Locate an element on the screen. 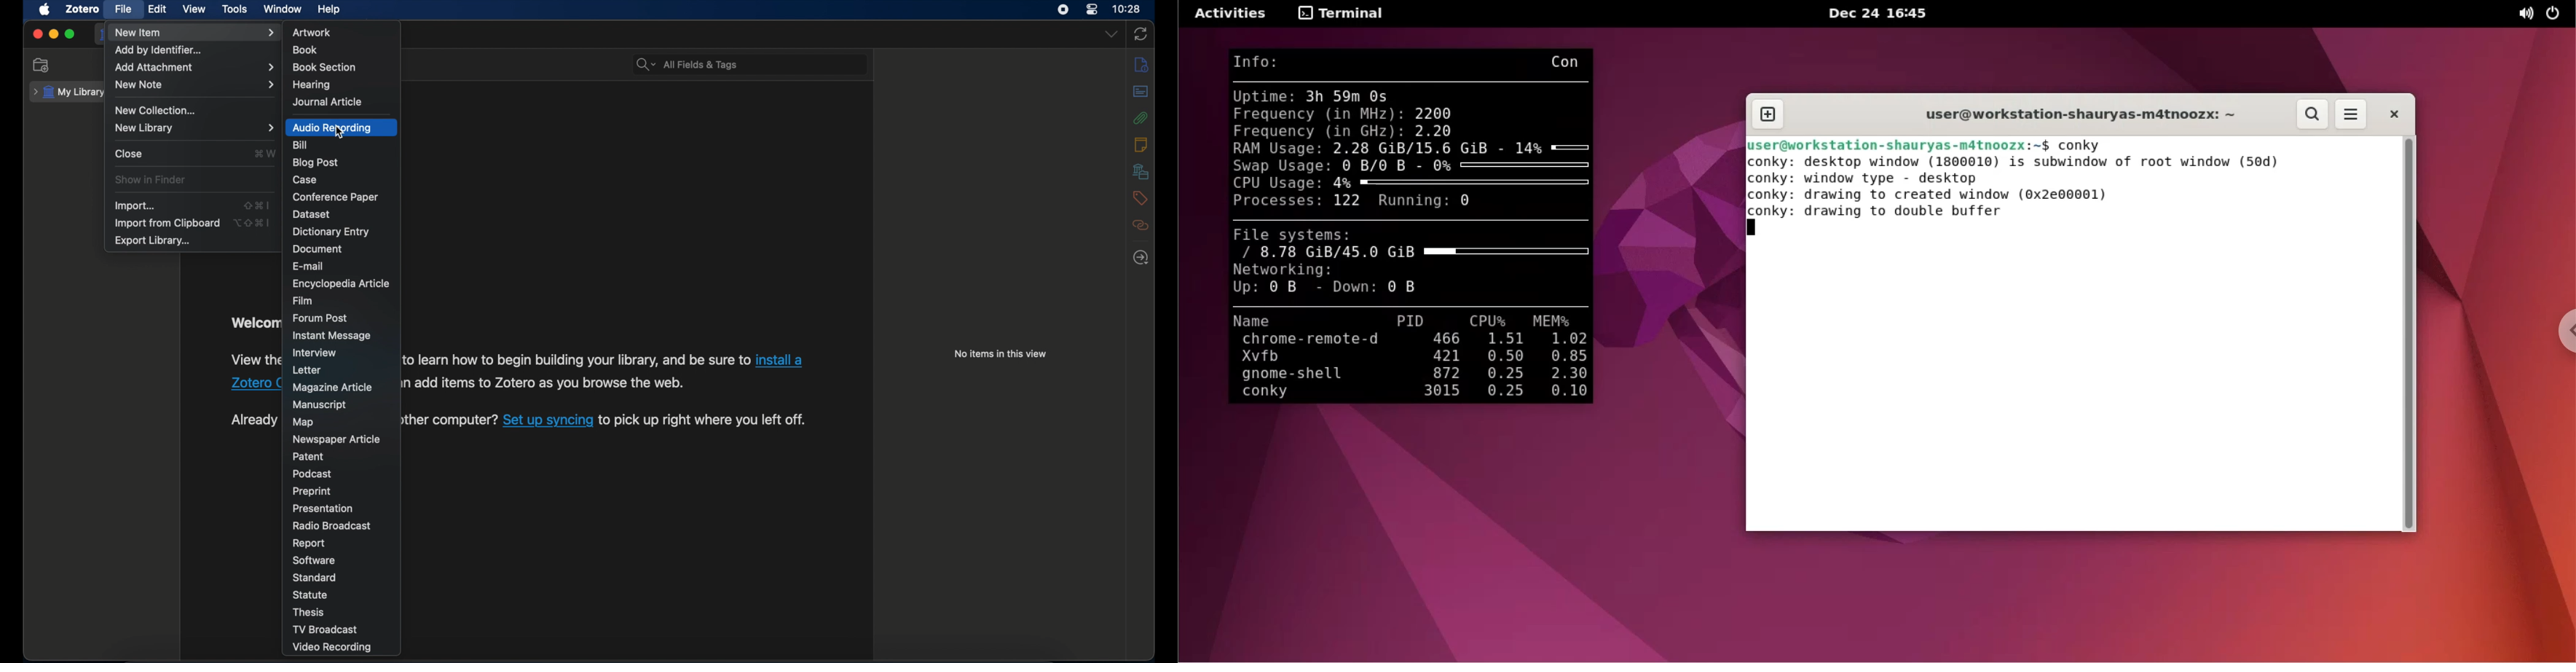 This screenshot has height=672, width=2576. documents is located at coordinates (320, 248).